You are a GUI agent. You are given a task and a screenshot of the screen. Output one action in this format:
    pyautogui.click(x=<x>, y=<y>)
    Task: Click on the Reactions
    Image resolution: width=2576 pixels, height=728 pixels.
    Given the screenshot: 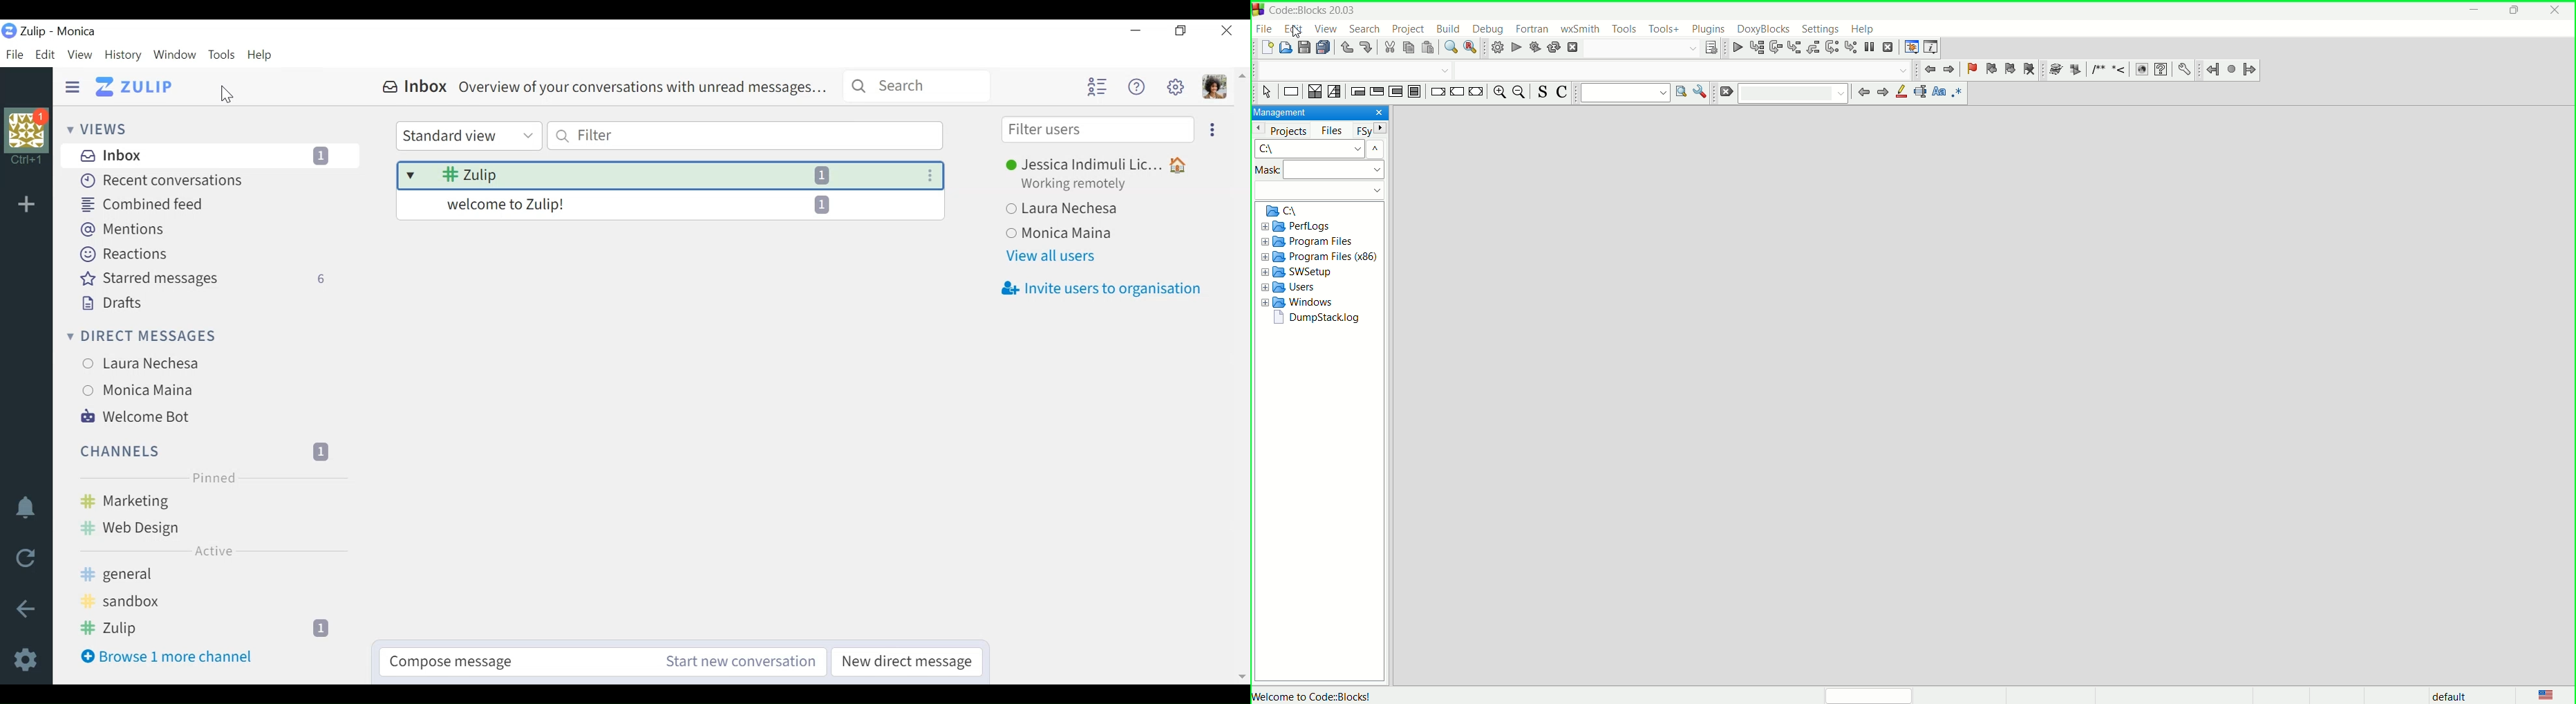 What is the action you would take?
    pyautogui.click(x=122, y=254)
    